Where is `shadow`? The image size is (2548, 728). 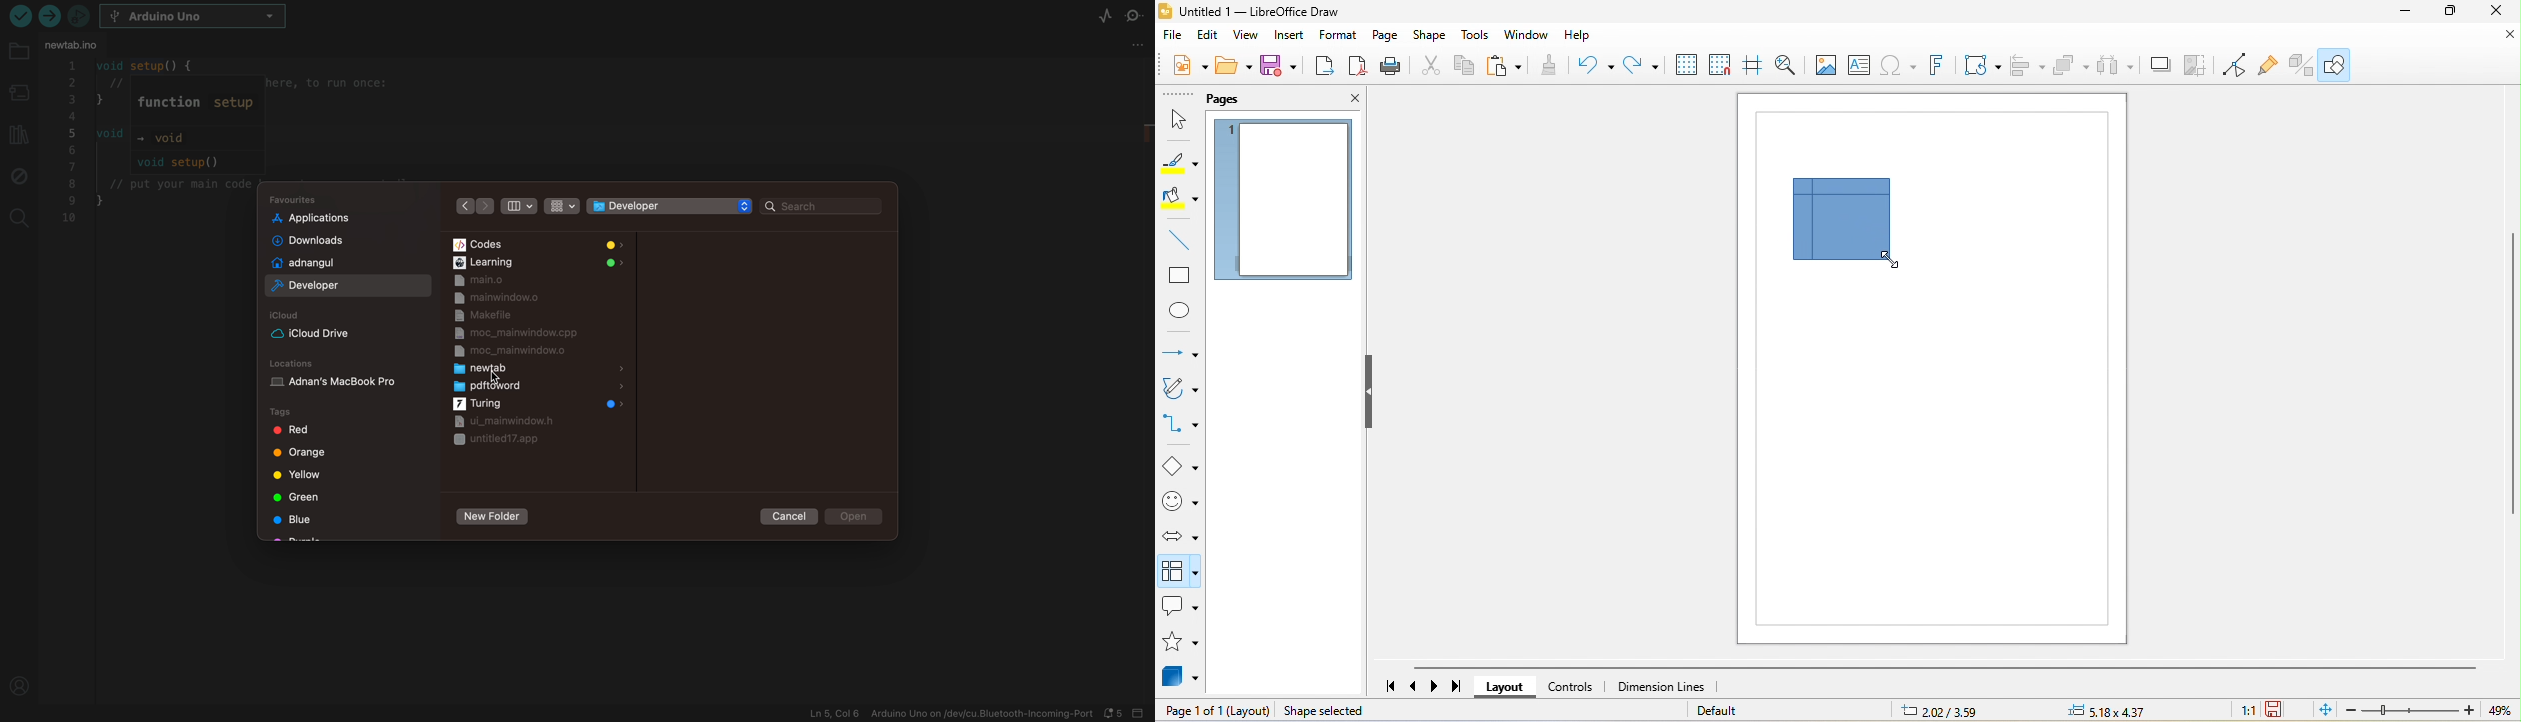 shadow is located at coordinates (2164, 65).